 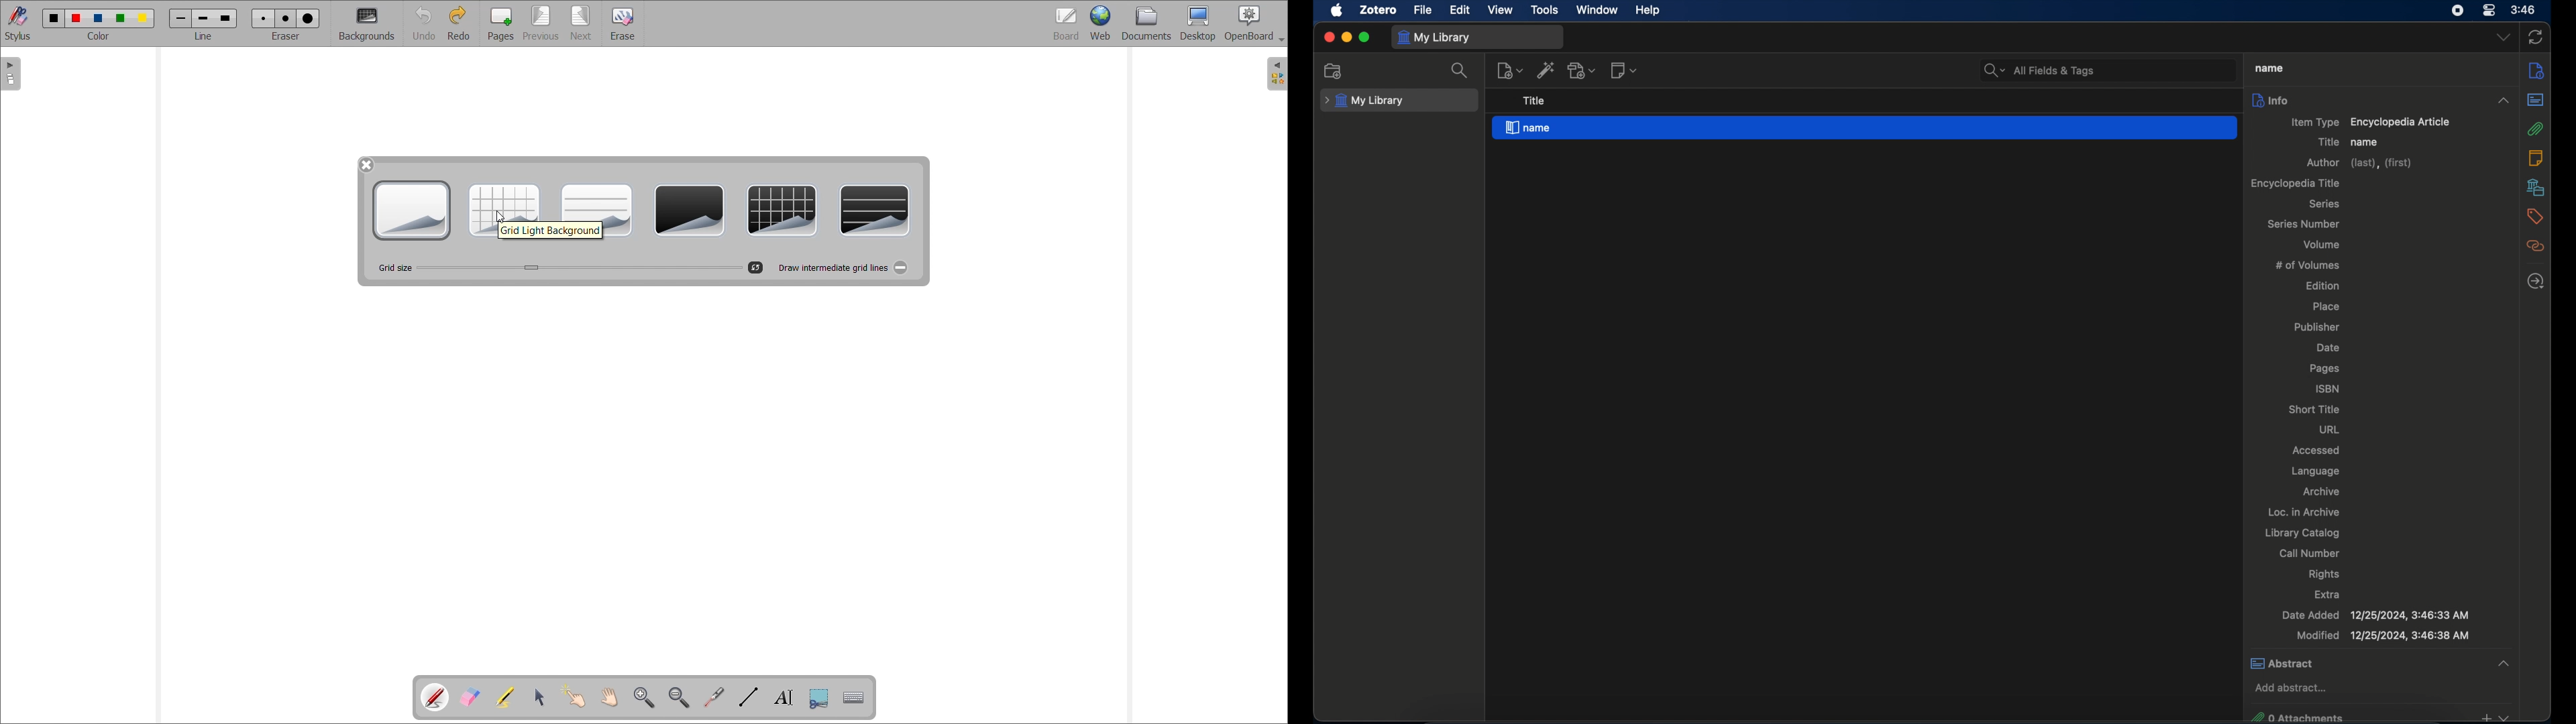 I want to click on info dropdown, so click(x=2504, y=101).